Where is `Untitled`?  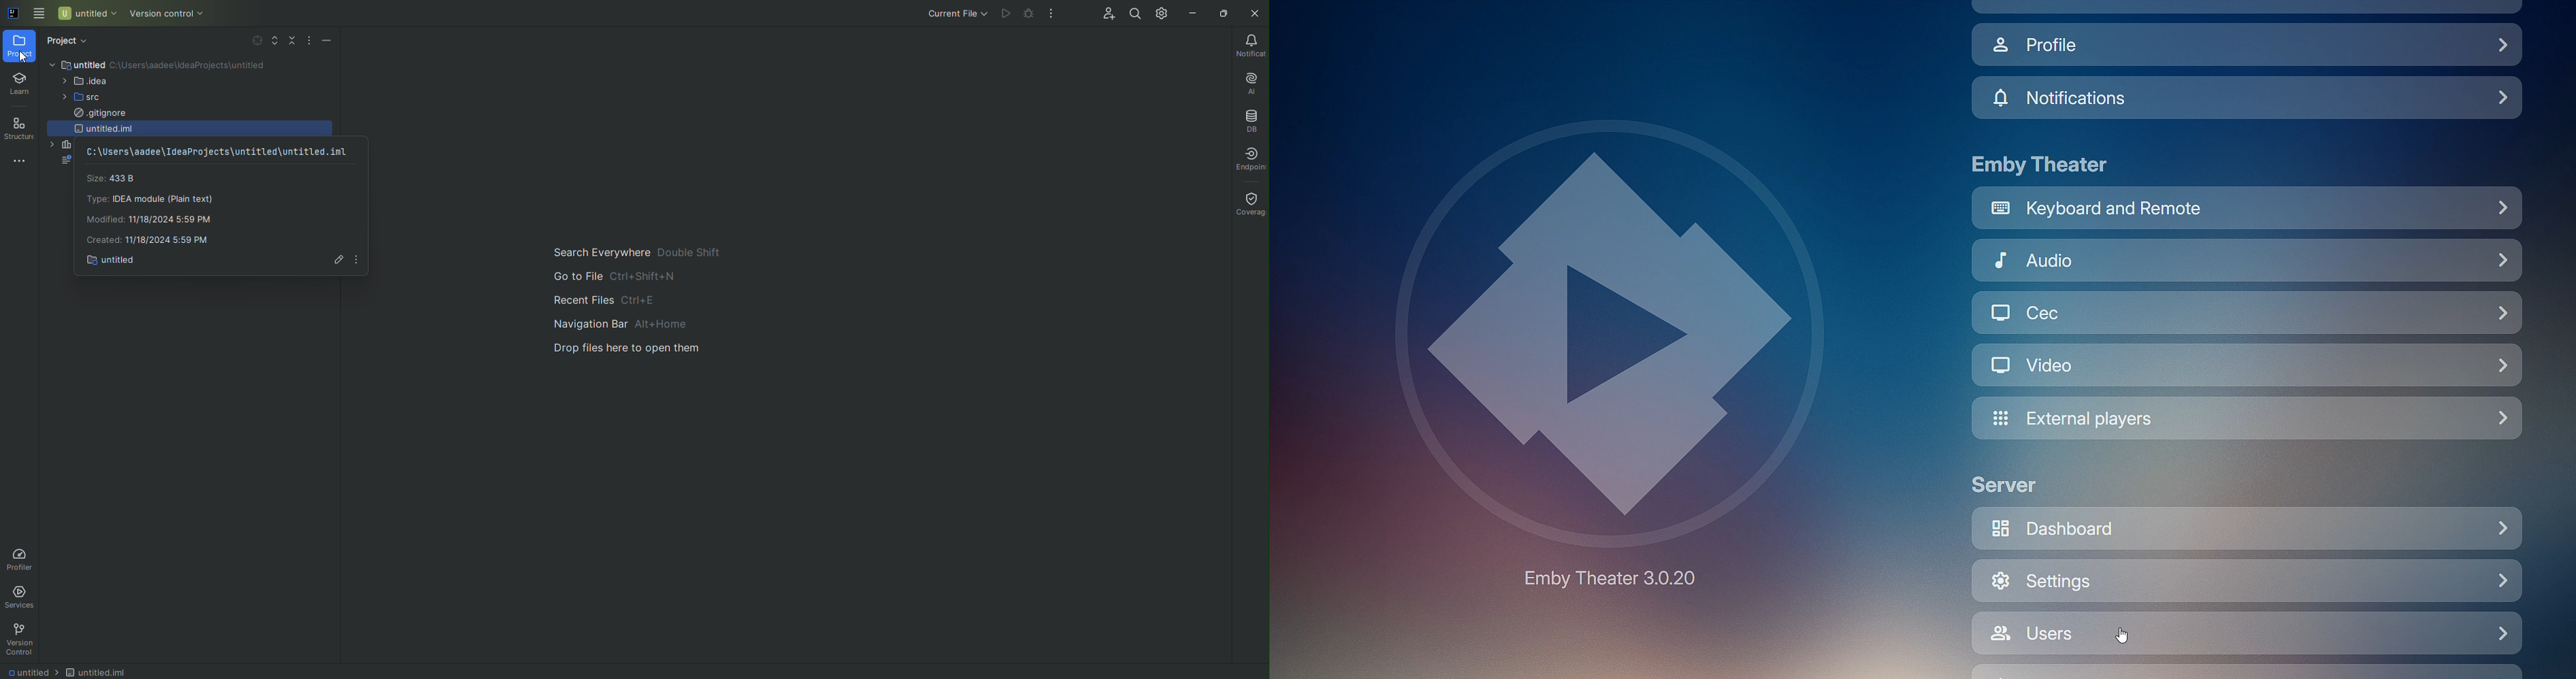 Untitled is located at coordinates (91, 65).